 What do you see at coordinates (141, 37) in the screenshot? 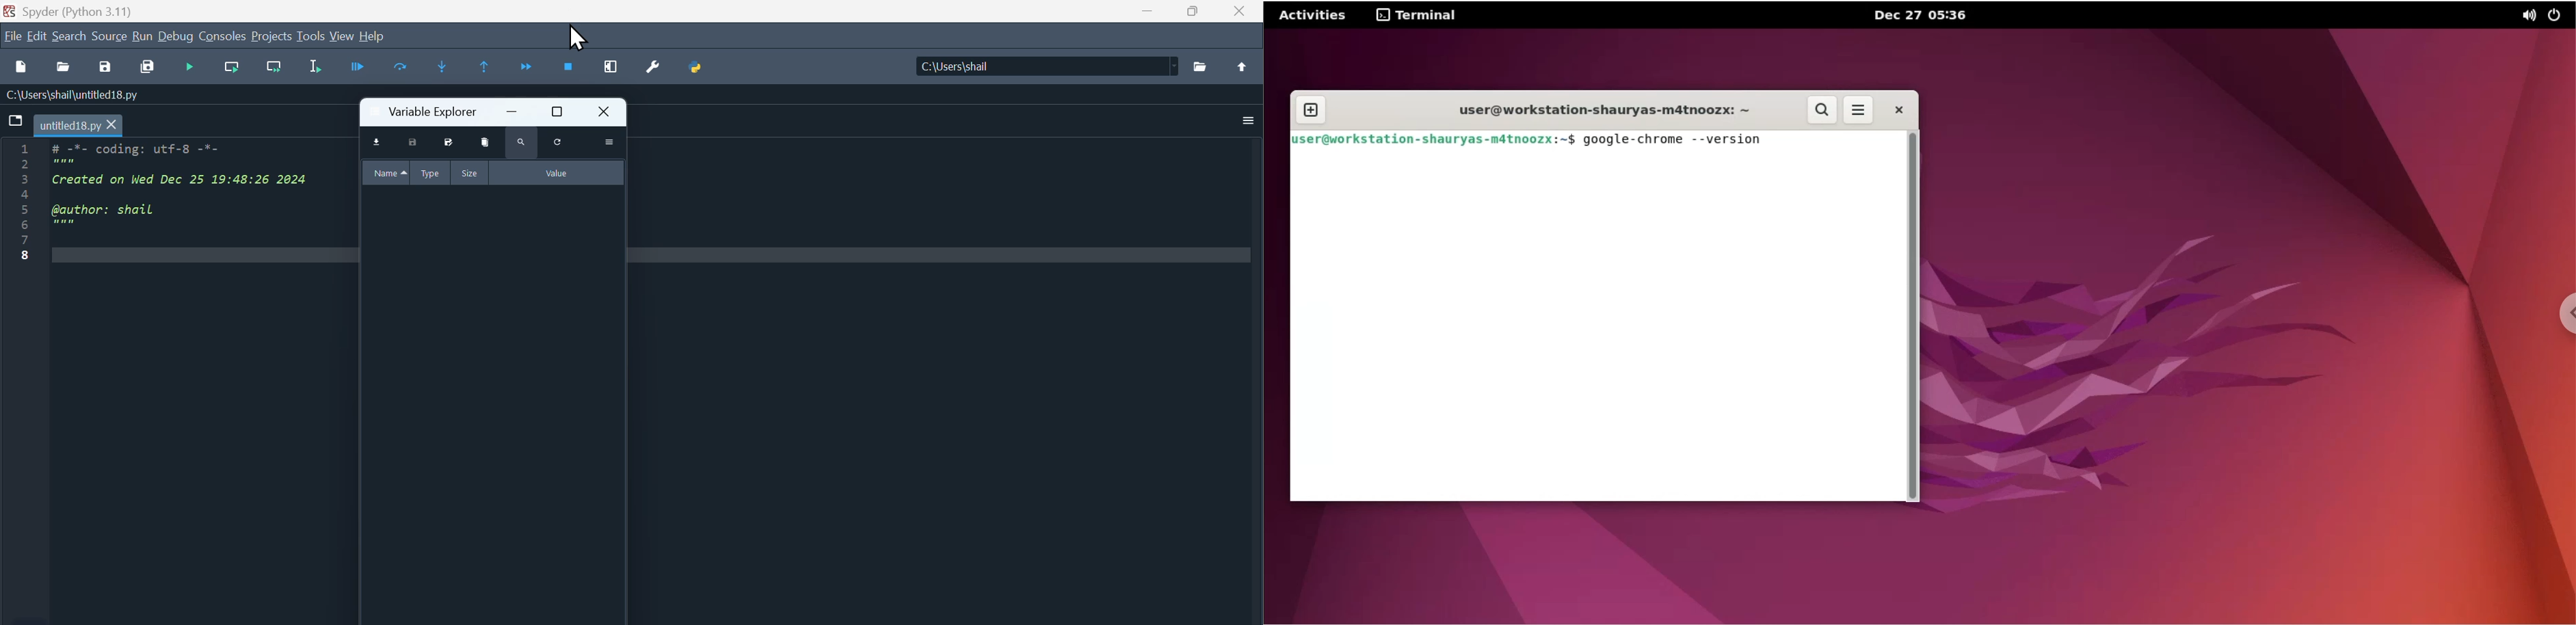
I see `Build` at bounding box center [141, 37].